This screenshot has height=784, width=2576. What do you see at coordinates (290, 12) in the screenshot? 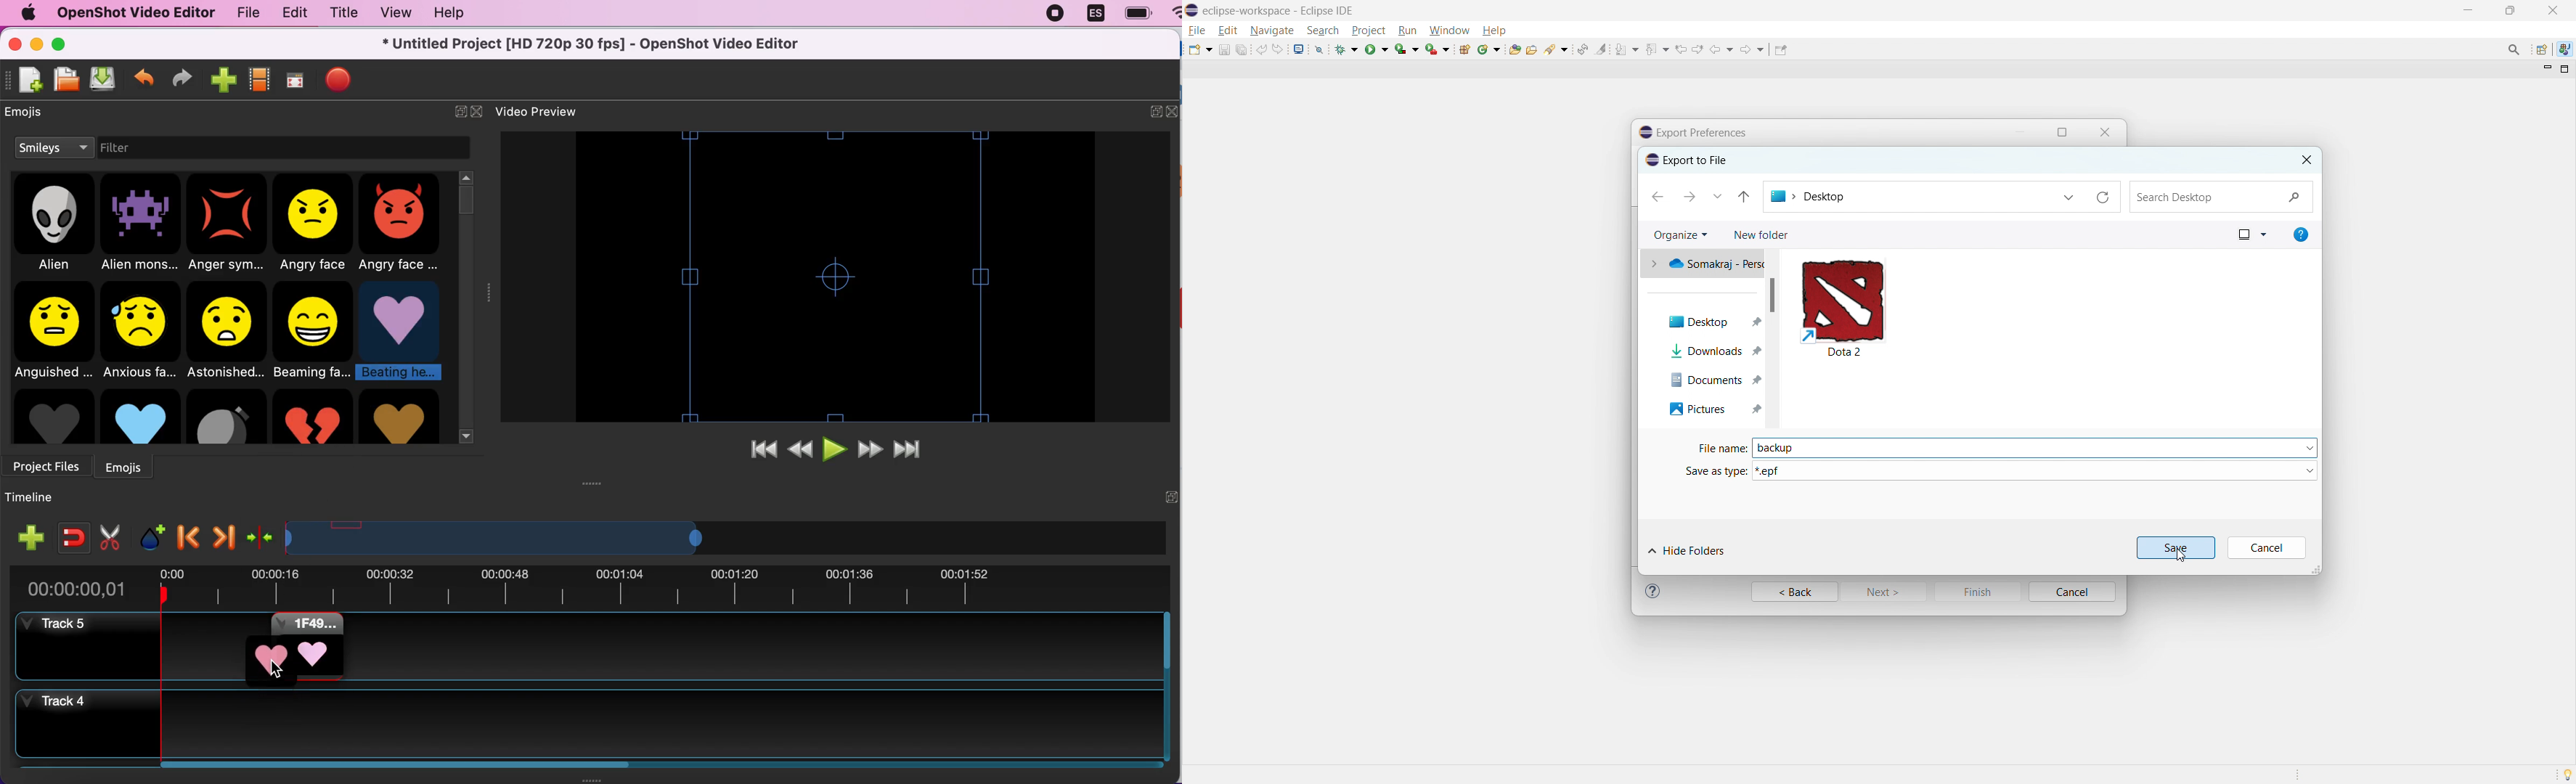
I see `edit` at bounding box center [290, 12].